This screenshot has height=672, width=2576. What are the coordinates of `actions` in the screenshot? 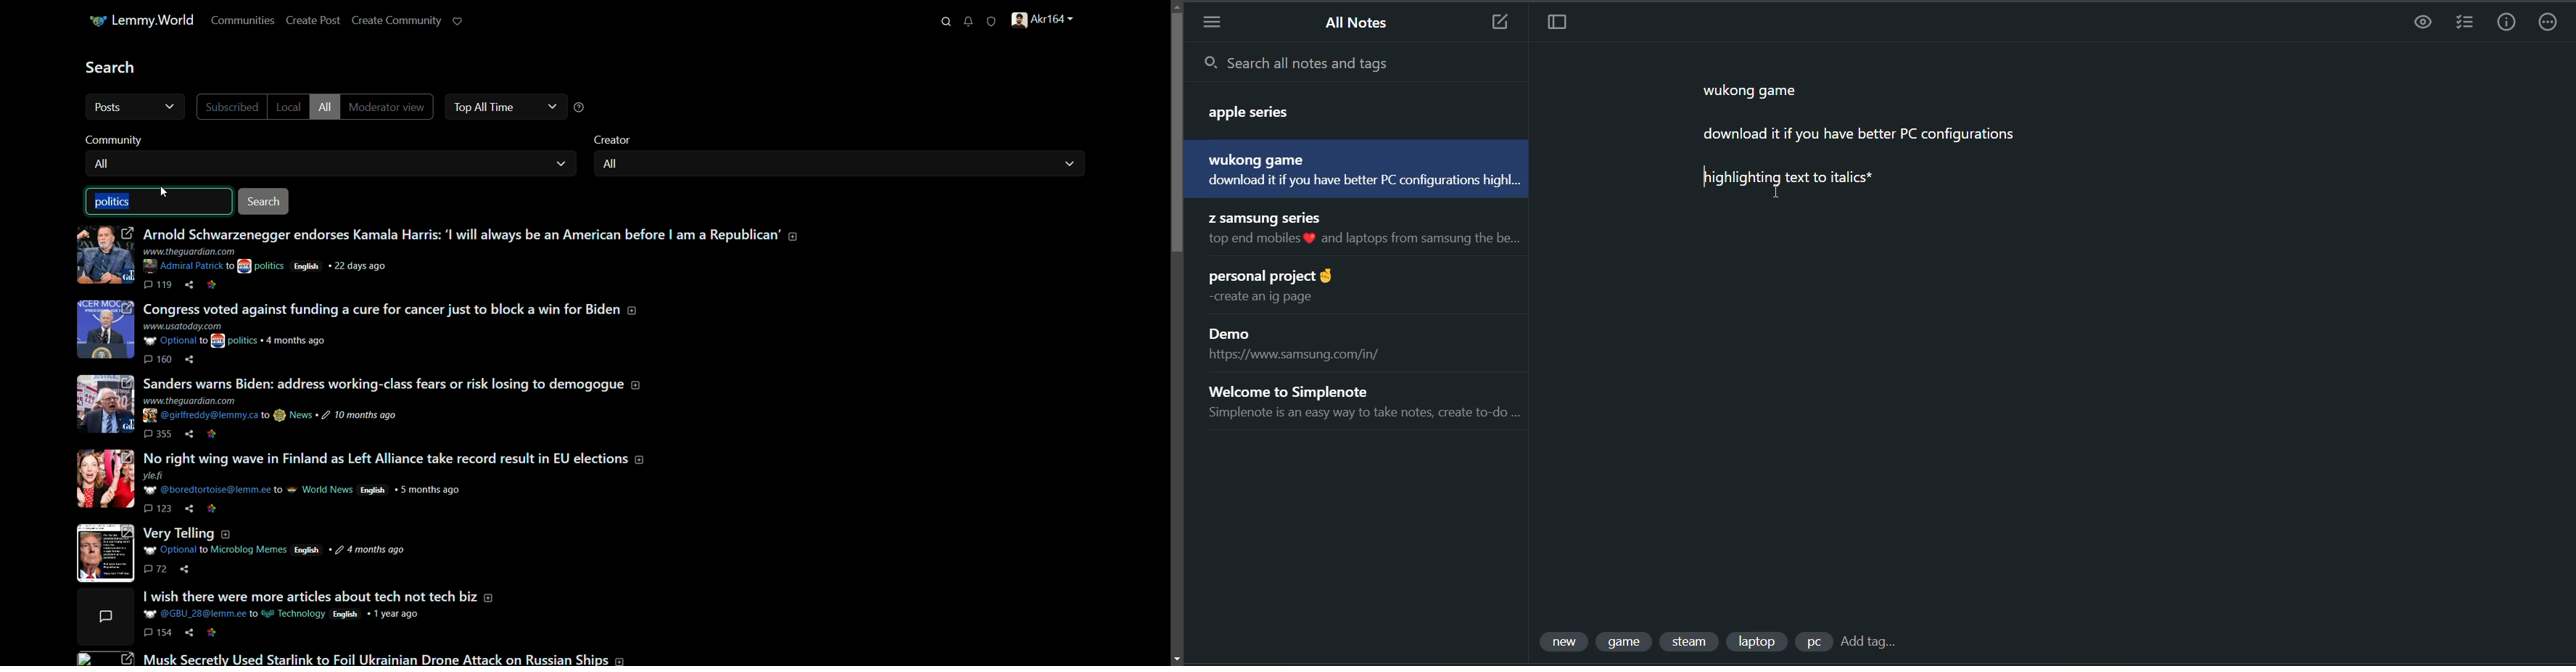 It's located at (2552, 24).